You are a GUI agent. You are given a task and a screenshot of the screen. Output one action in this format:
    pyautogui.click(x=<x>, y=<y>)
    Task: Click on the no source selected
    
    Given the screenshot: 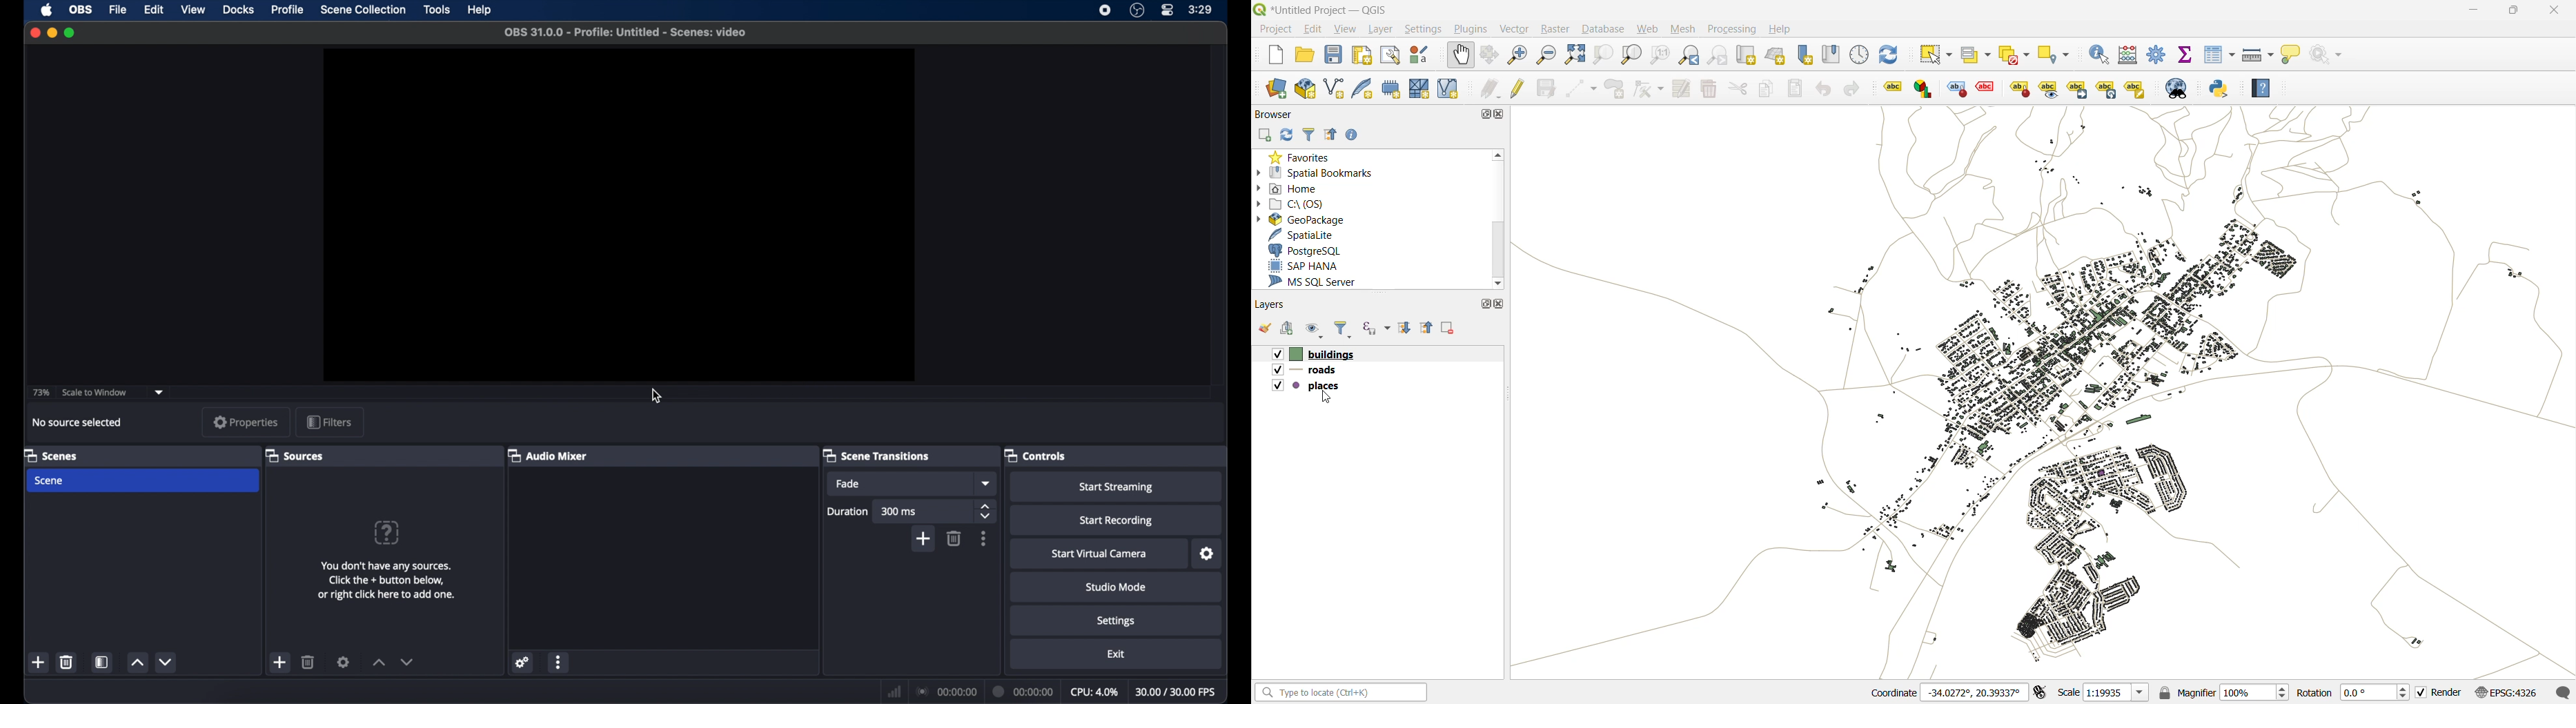 What is the action you would take?
    pyautogui.click(x=81, y=422)
    